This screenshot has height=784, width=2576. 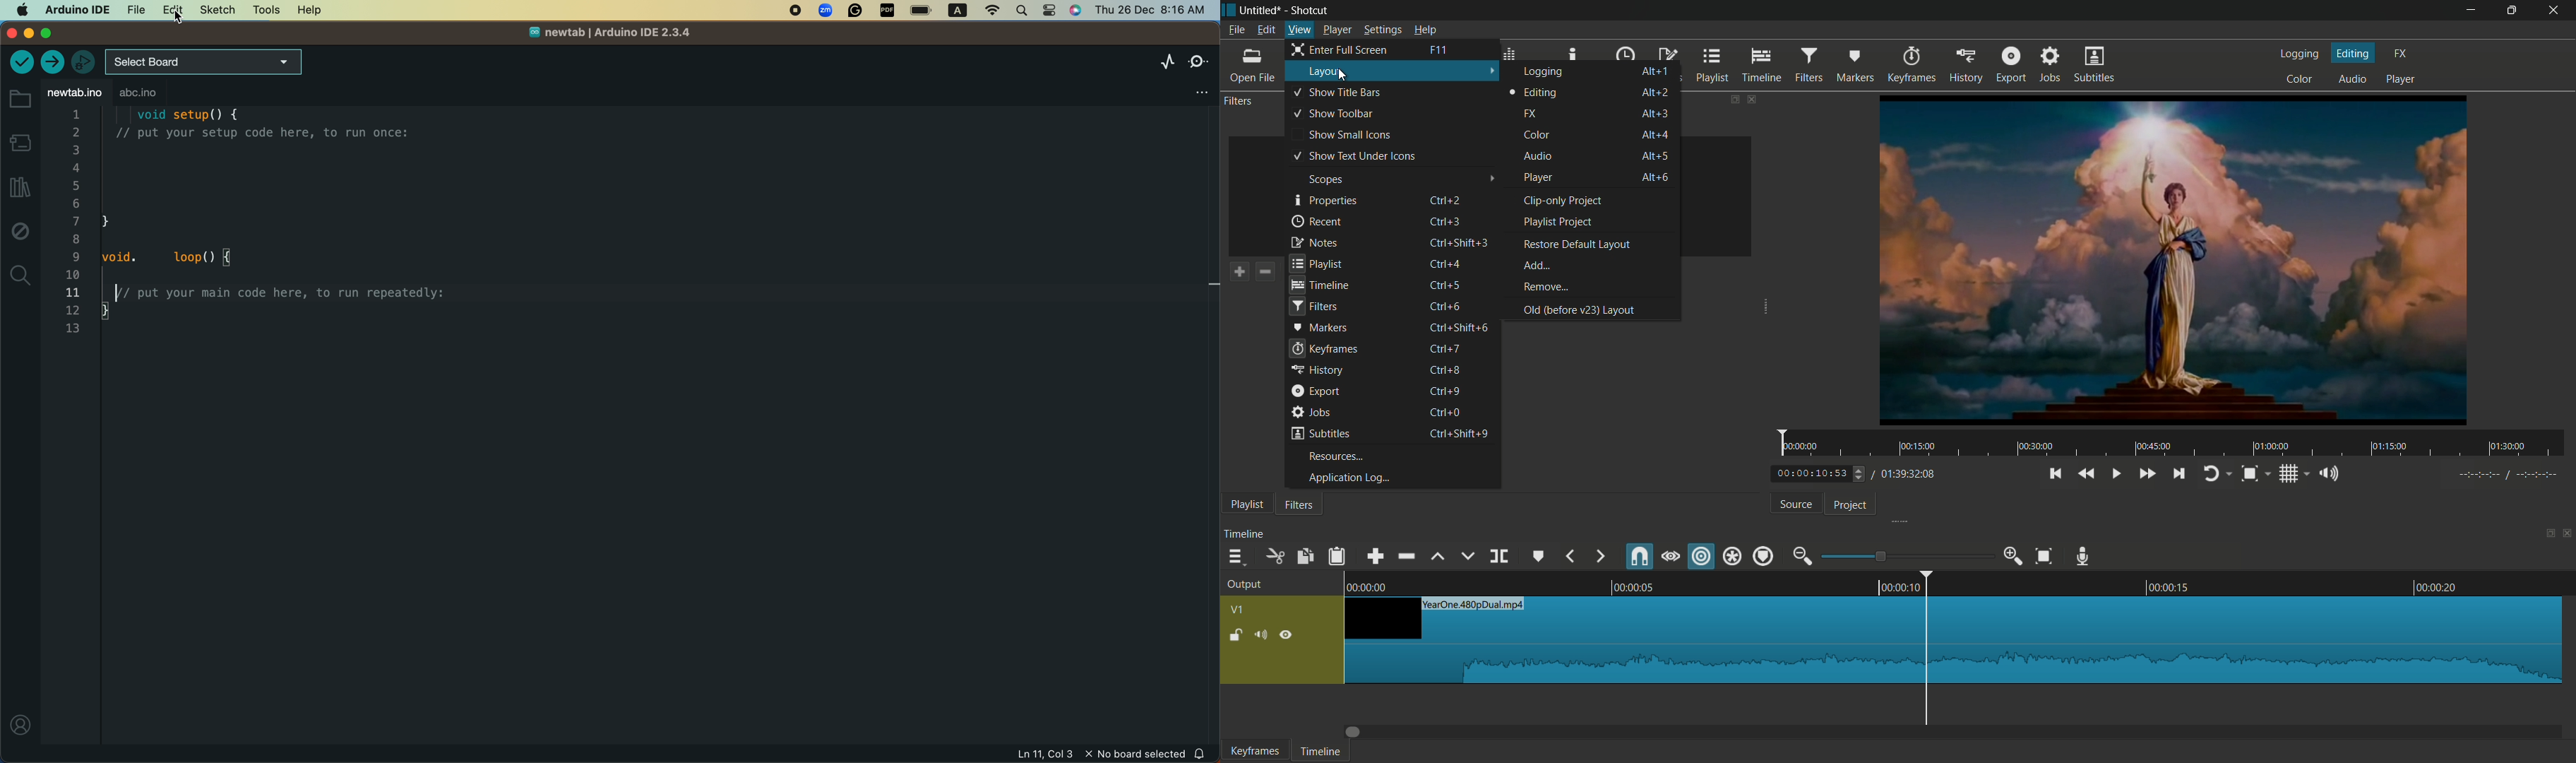 What do you see at coordinates (2250, 474) in the screenshot?
I see `toggle zoom` at bounding box center [2250, 474].